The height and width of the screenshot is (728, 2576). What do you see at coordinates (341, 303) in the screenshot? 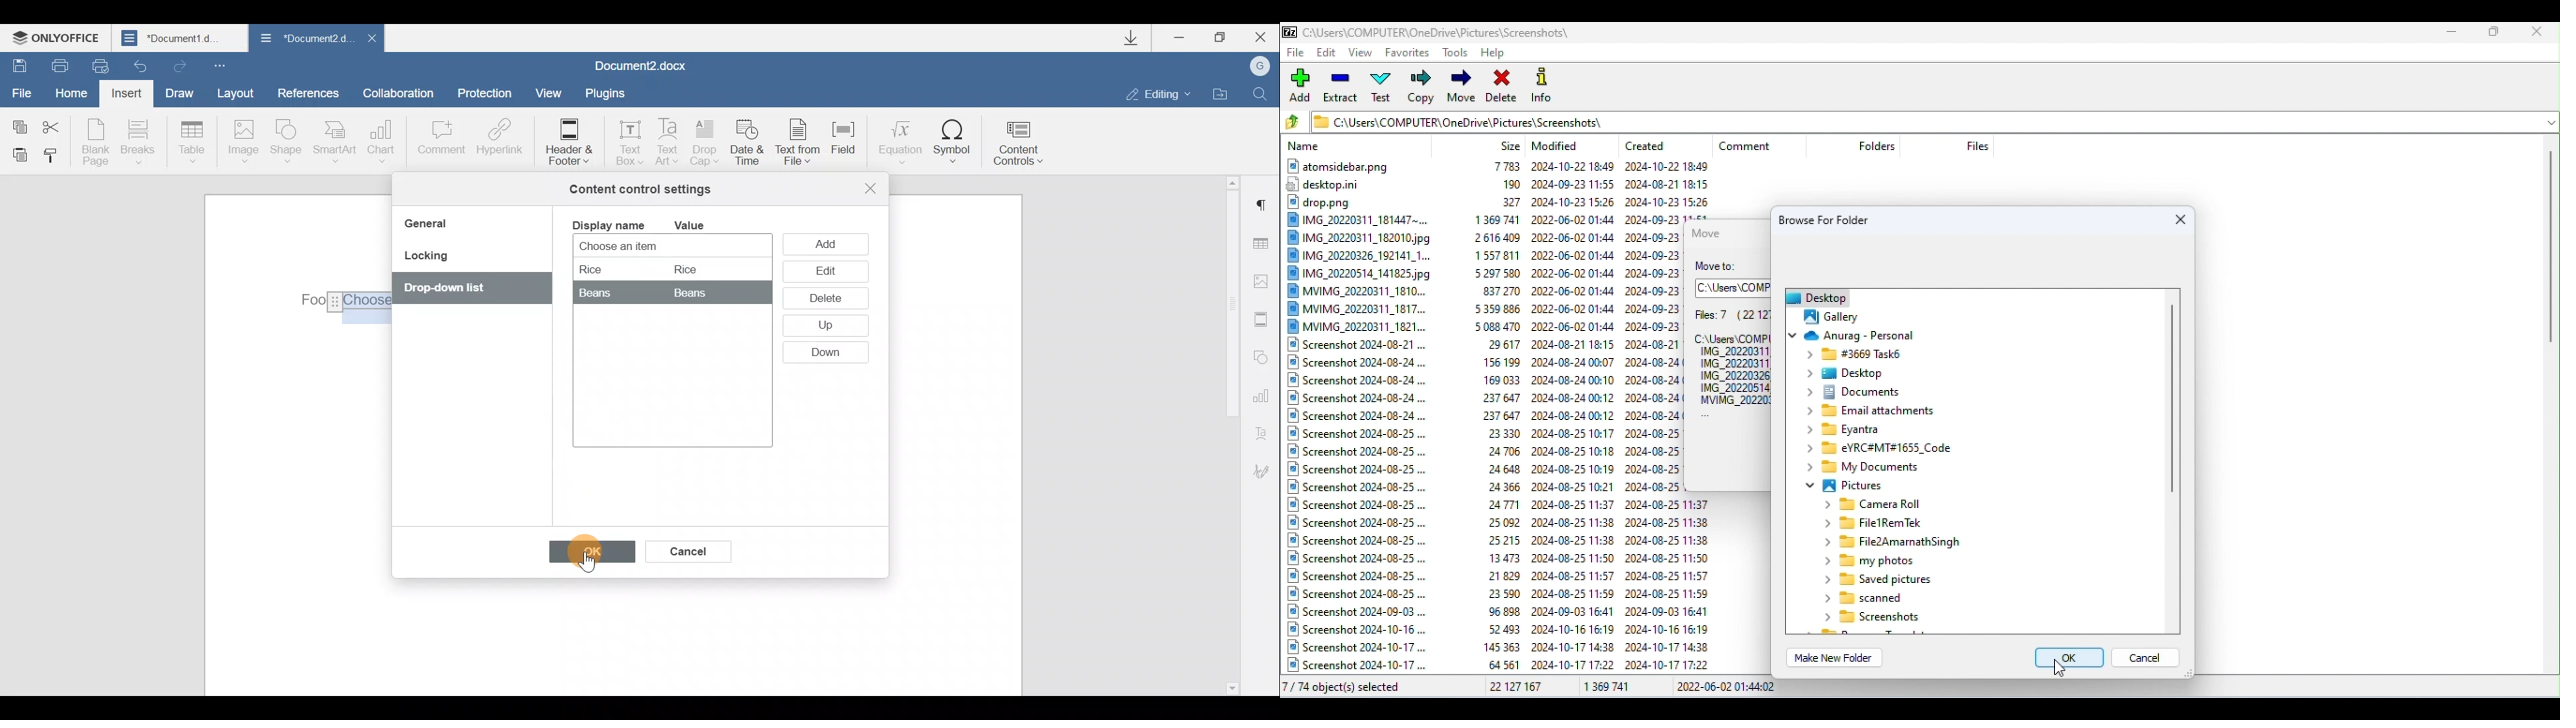
I see `` at bounding box center [341, 303].